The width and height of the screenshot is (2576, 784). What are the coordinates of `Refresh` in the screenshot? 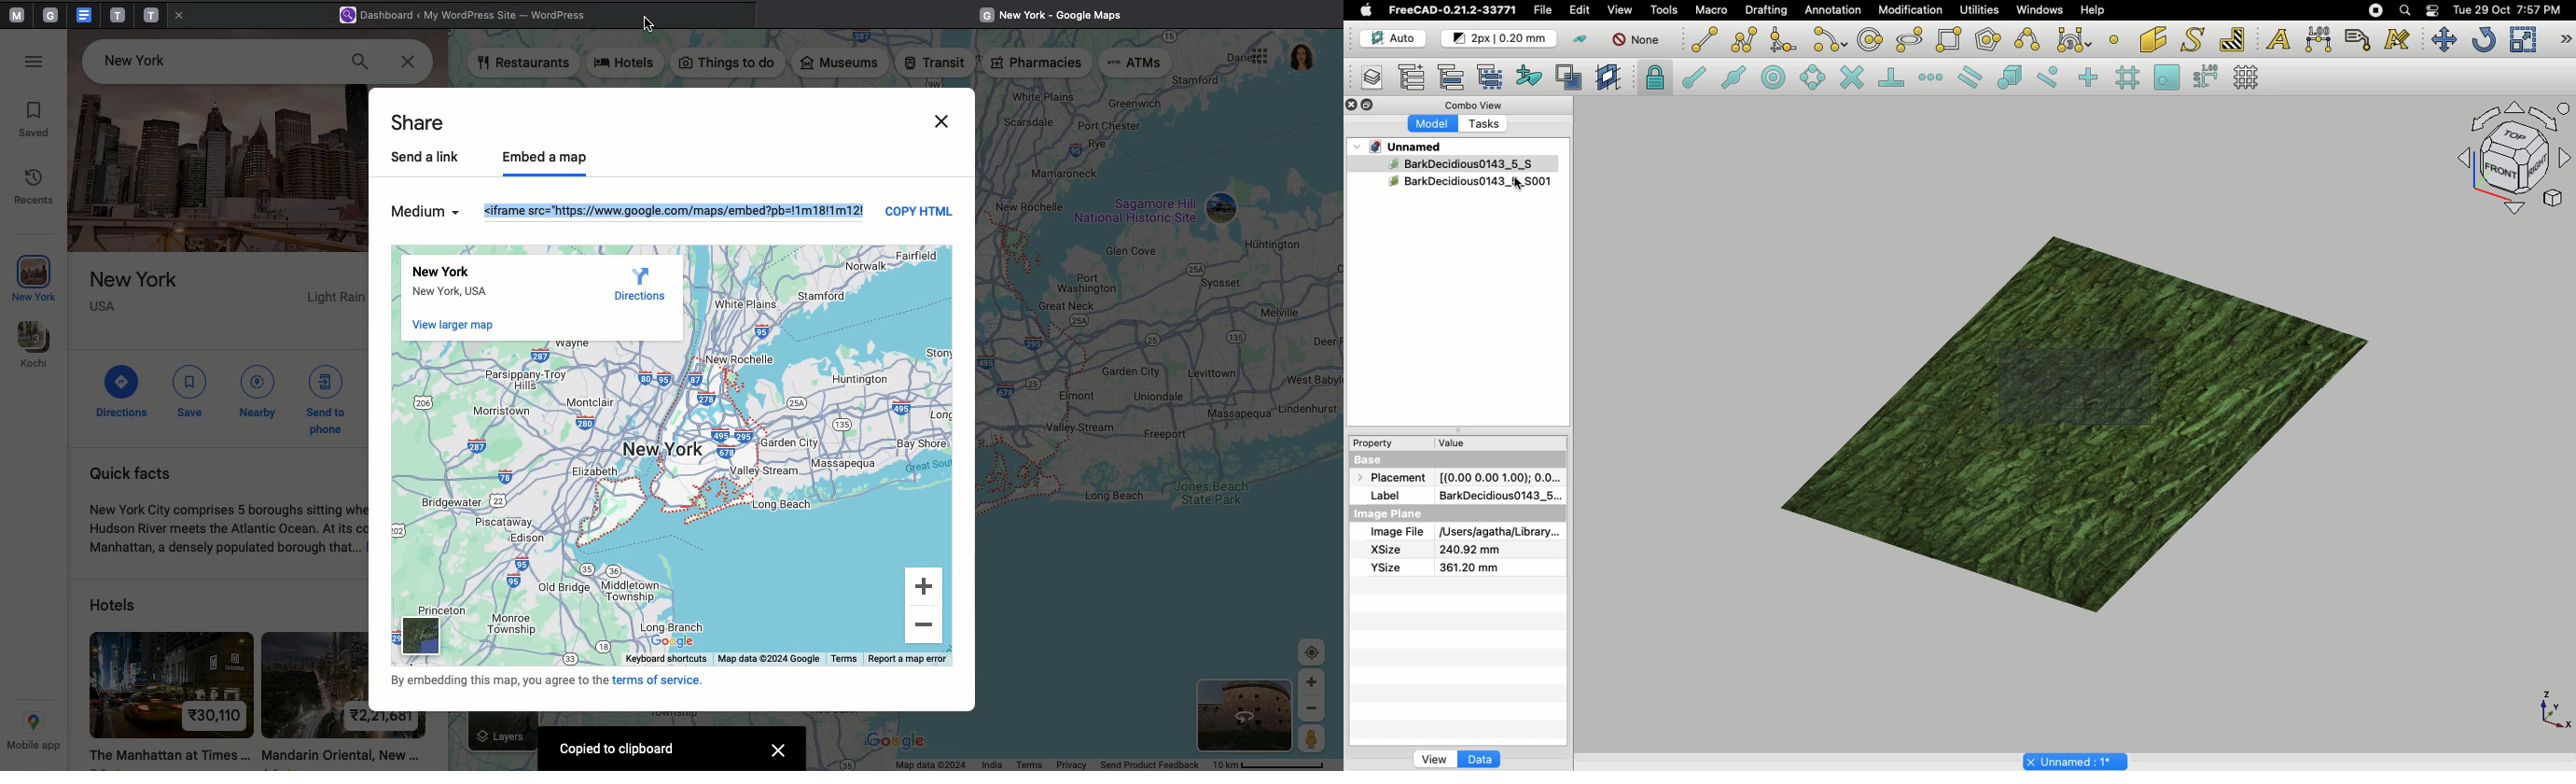 It's located at (2484, 41).